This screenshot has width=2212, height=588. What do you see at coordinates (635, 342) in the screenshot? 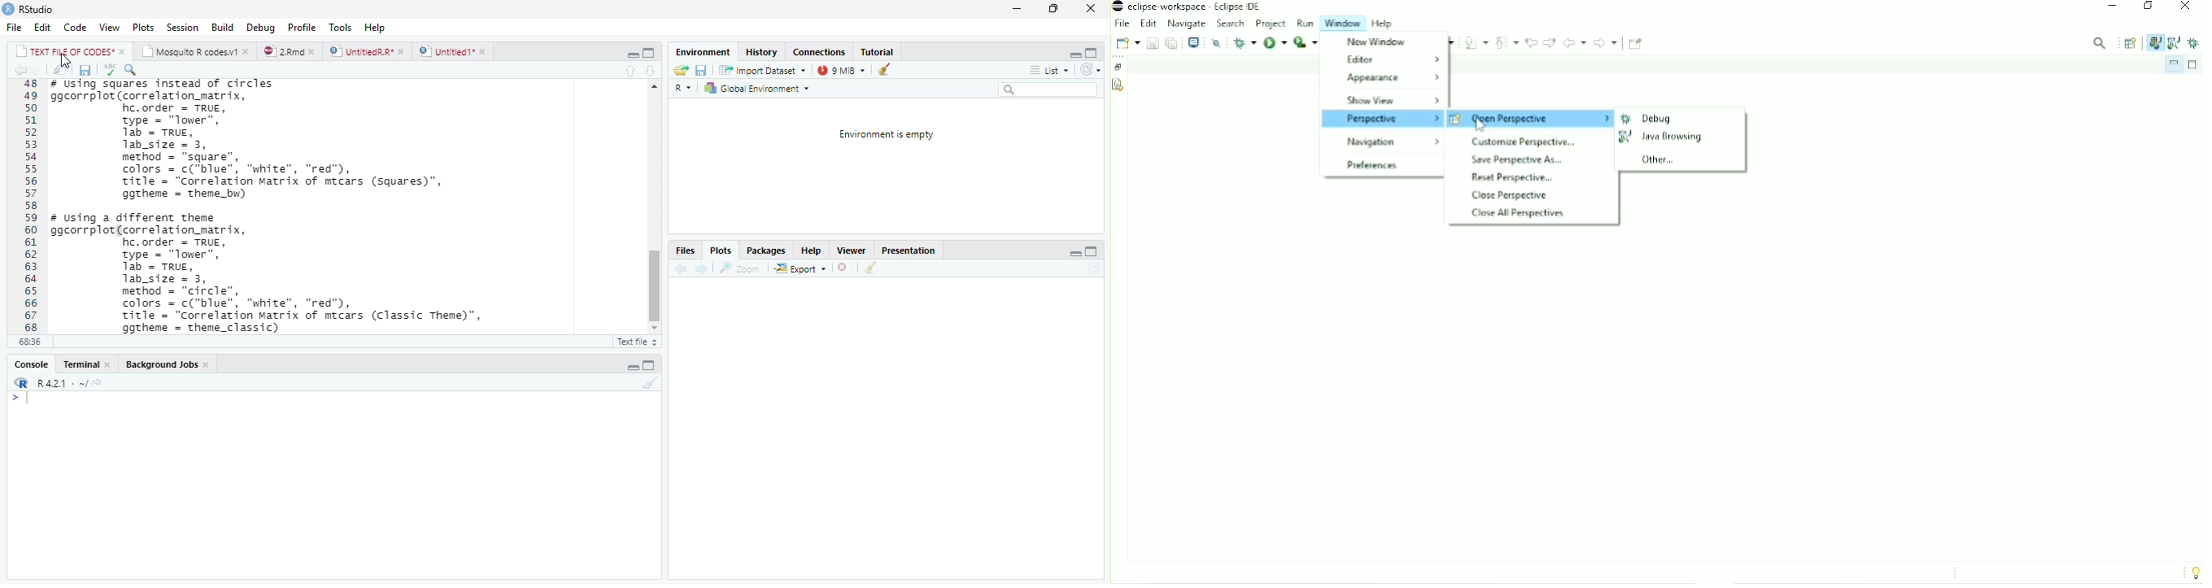
I see `RScript ` at bounding box center [635, 342].